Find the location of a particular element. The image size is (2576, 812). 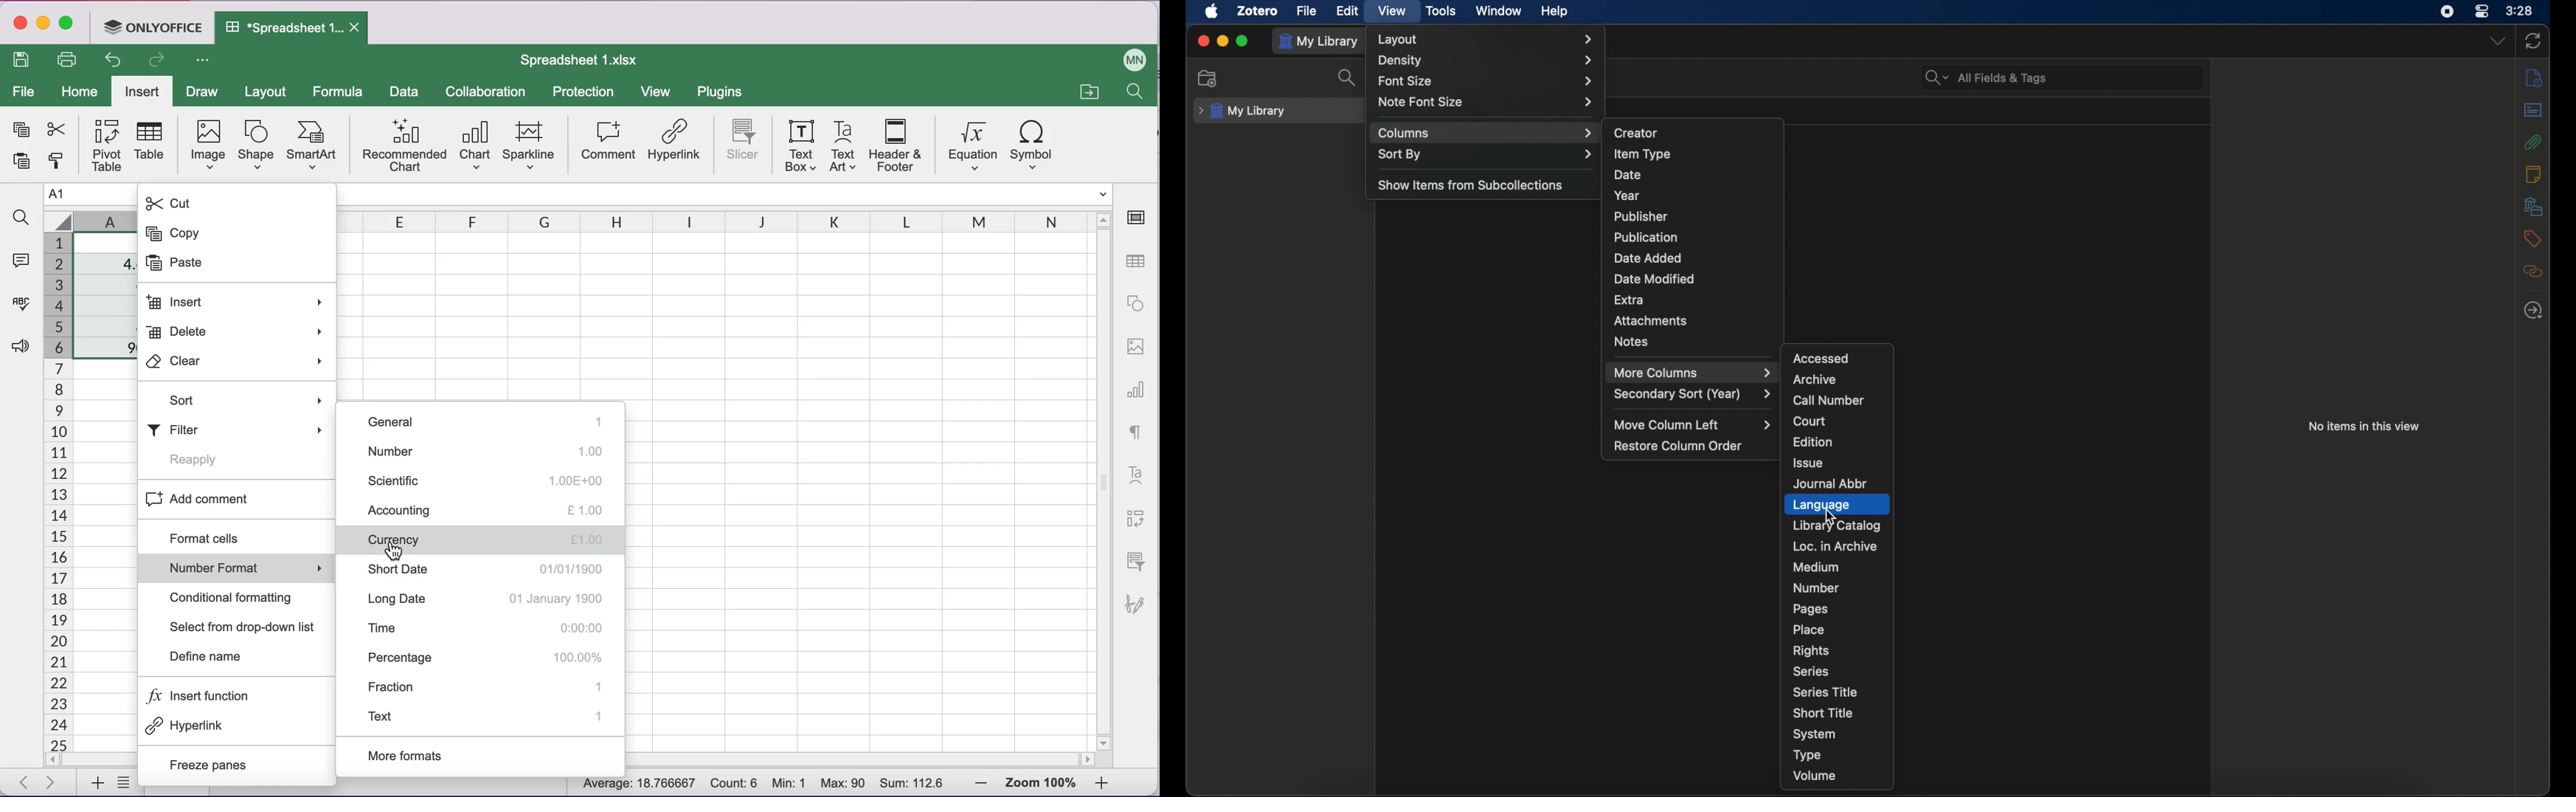

close is located at coordinates (20, 27).